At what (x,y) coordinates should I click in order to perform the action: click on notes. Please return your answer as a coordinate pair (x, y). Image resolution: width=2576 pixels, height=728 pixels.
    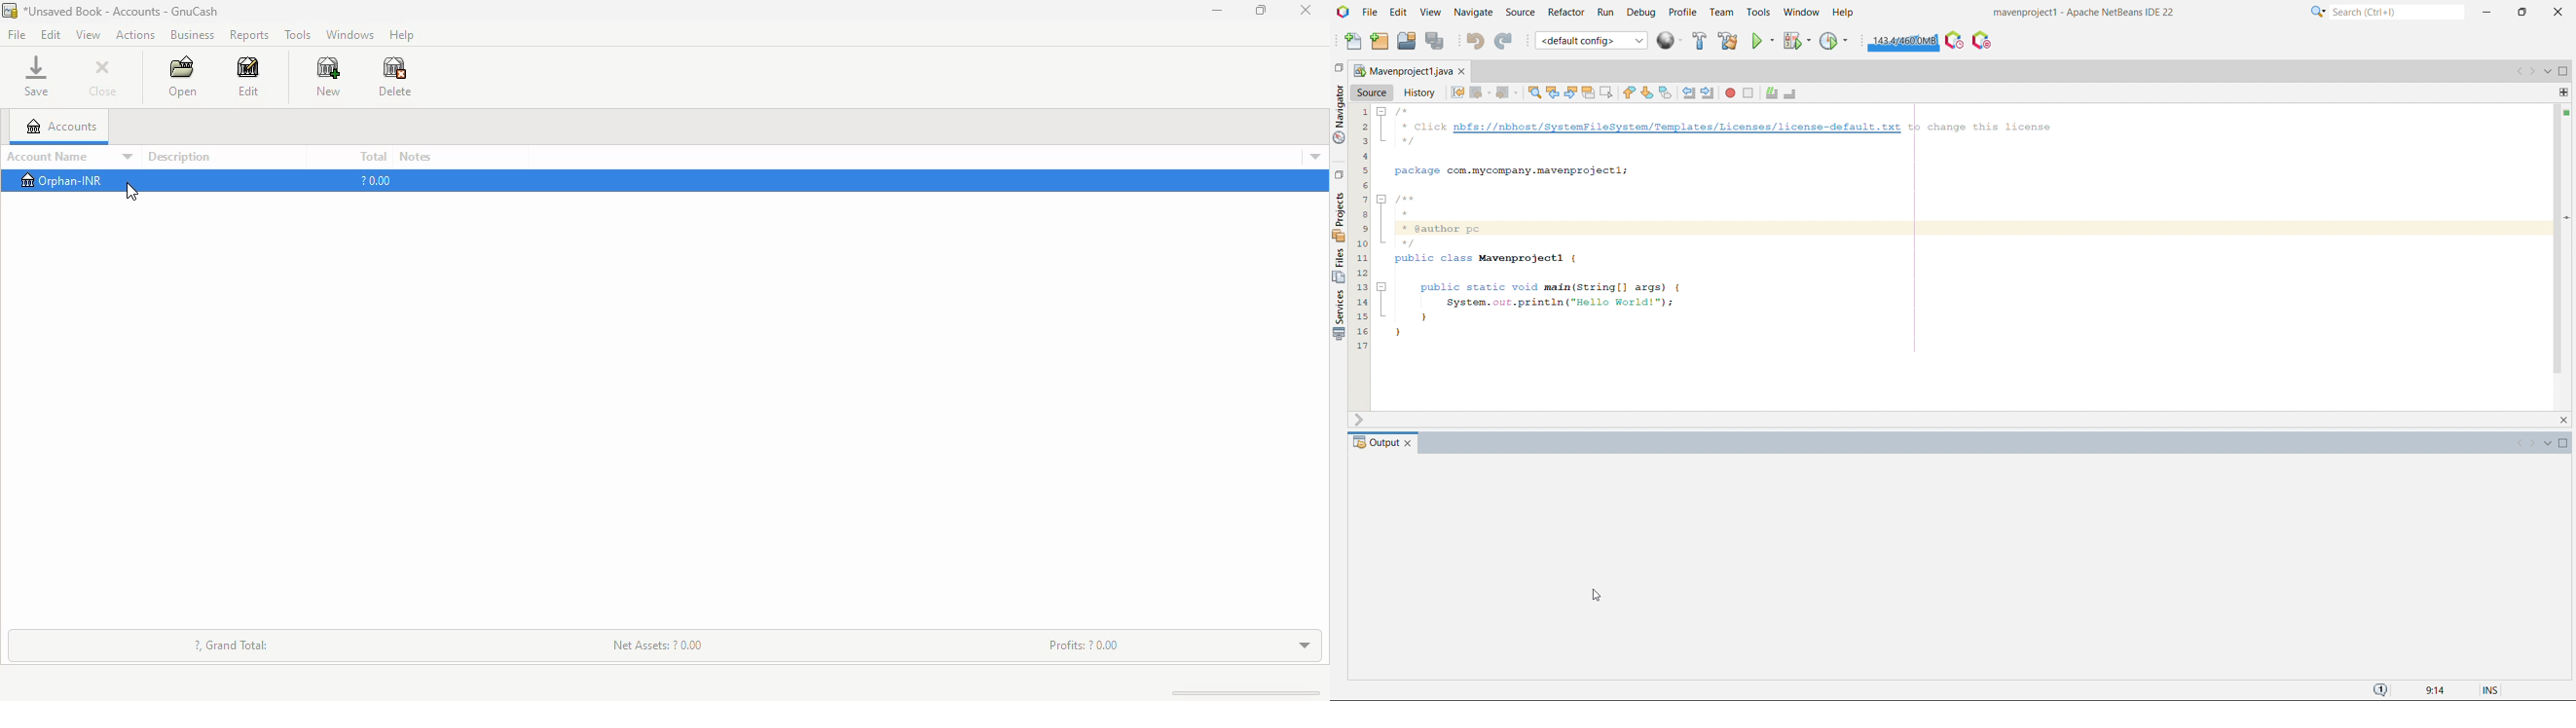
    Looking at the image, I should click on (416, 156).